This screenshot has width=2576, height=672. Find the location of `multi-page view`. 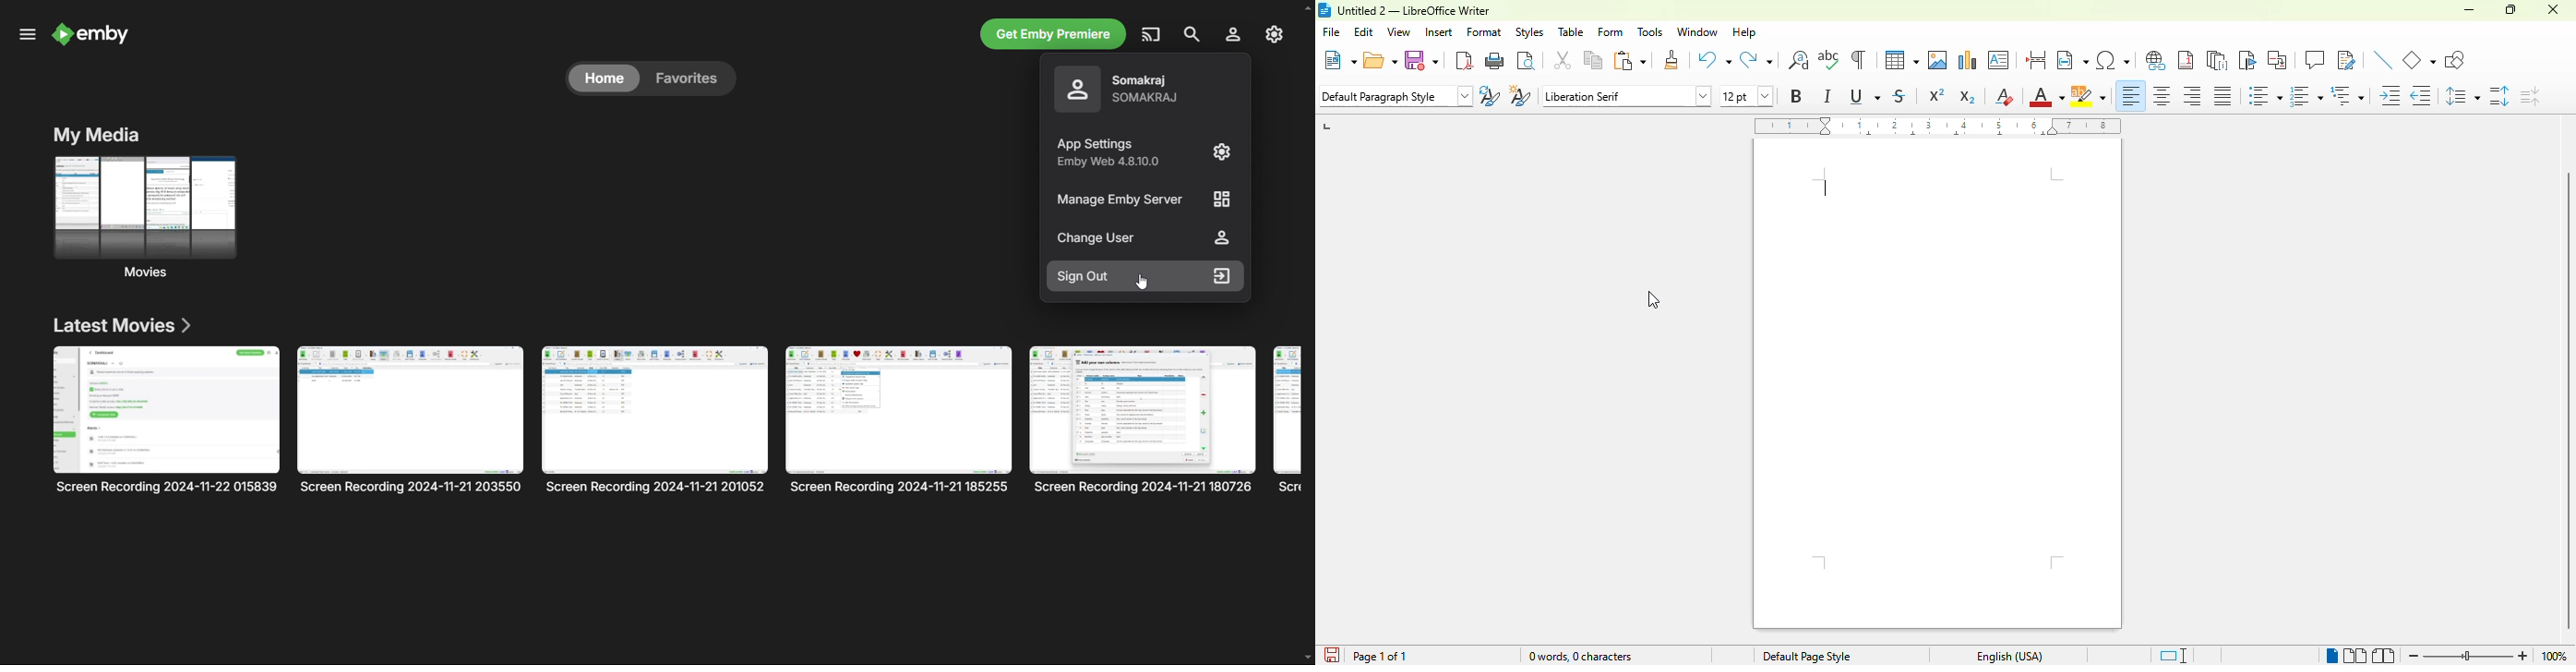

multi-page view is located at coordinates (2354, 656).